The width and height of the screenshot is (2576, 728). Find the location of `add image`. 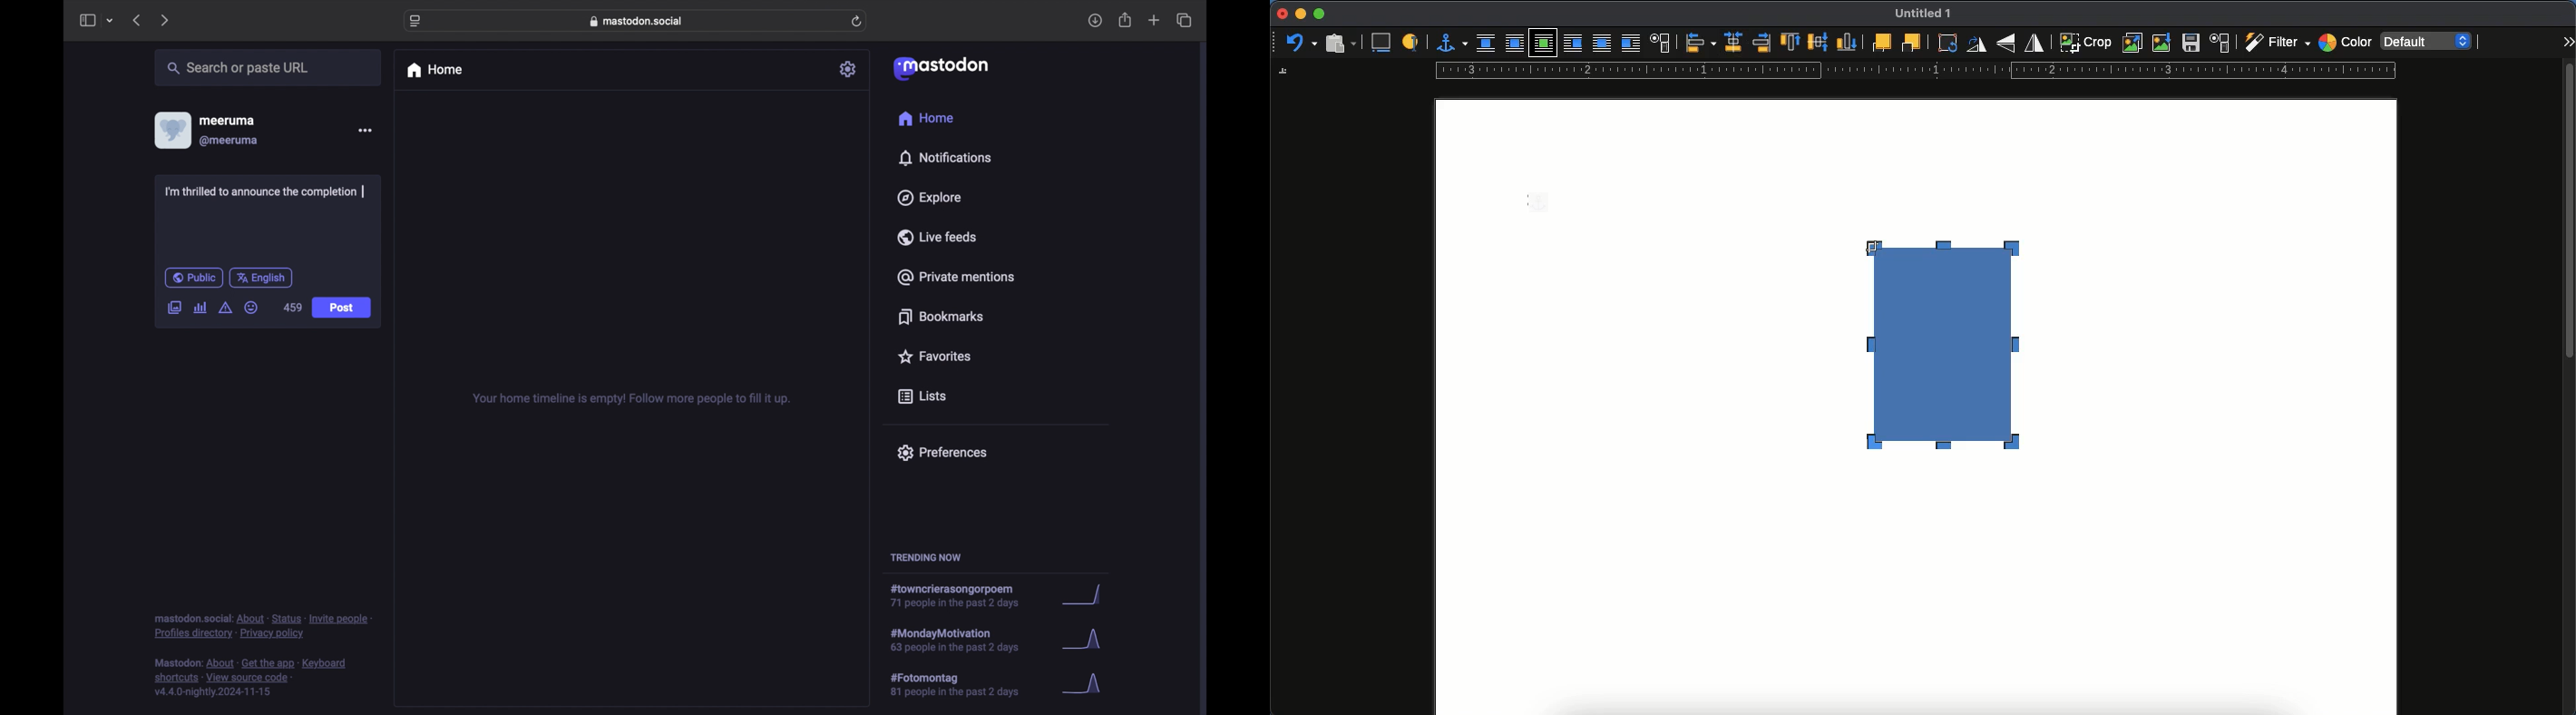

add image is located at coordinates (174, 309).